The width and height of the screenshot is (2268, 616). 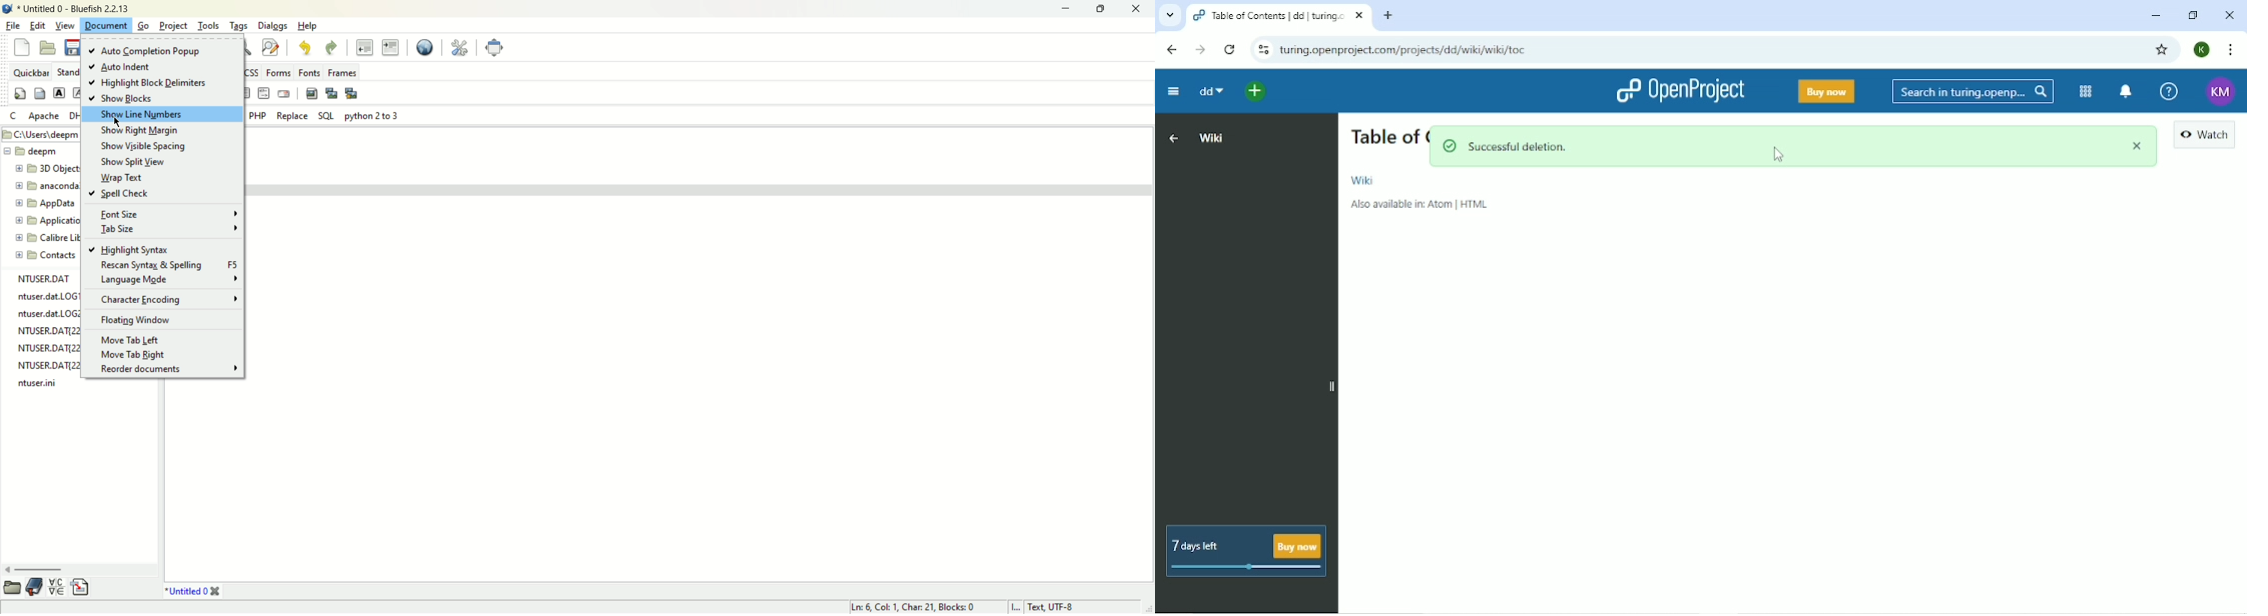 What do you see at coordinates (49, 48) in the screenshot?
I see `open` at bounding box center [49, 48].